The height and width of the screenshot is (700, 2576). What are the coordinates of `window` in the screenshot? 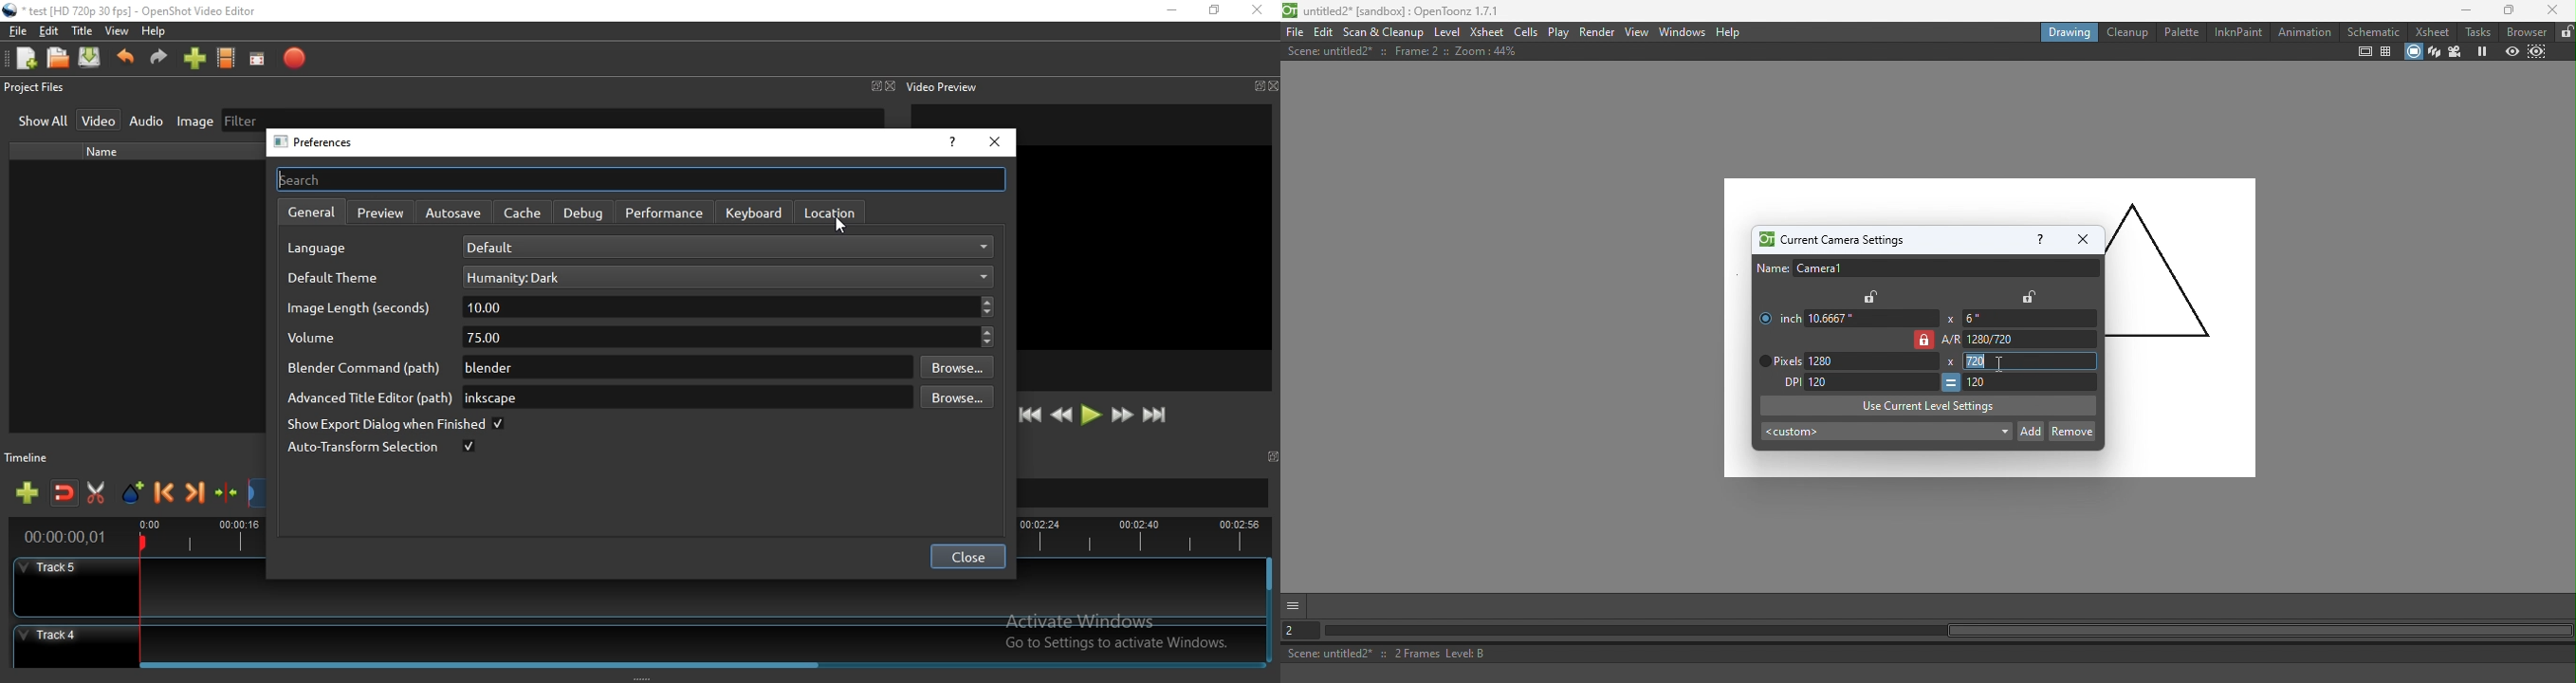 It's located at (1276, 456).